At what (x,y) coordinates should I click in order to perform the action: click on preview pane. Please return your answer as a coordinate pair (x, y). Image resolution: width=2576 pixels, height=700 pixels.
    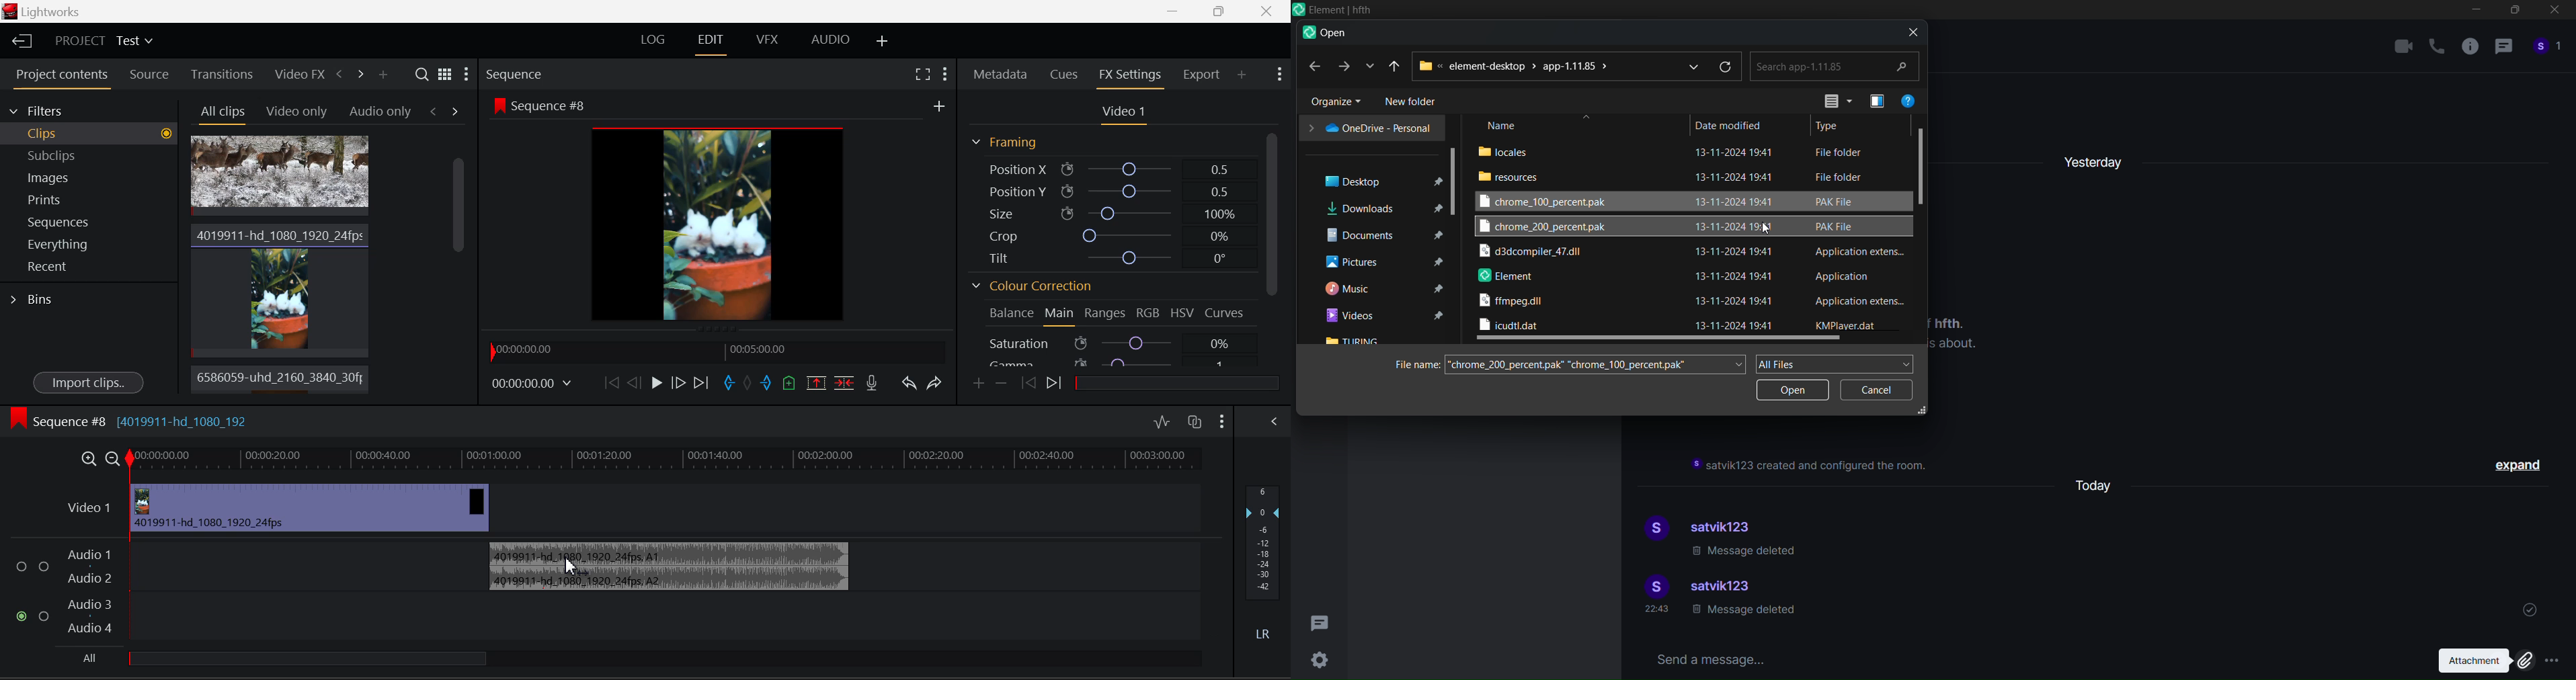
    Looking at the image, I should click on (1874, 100).